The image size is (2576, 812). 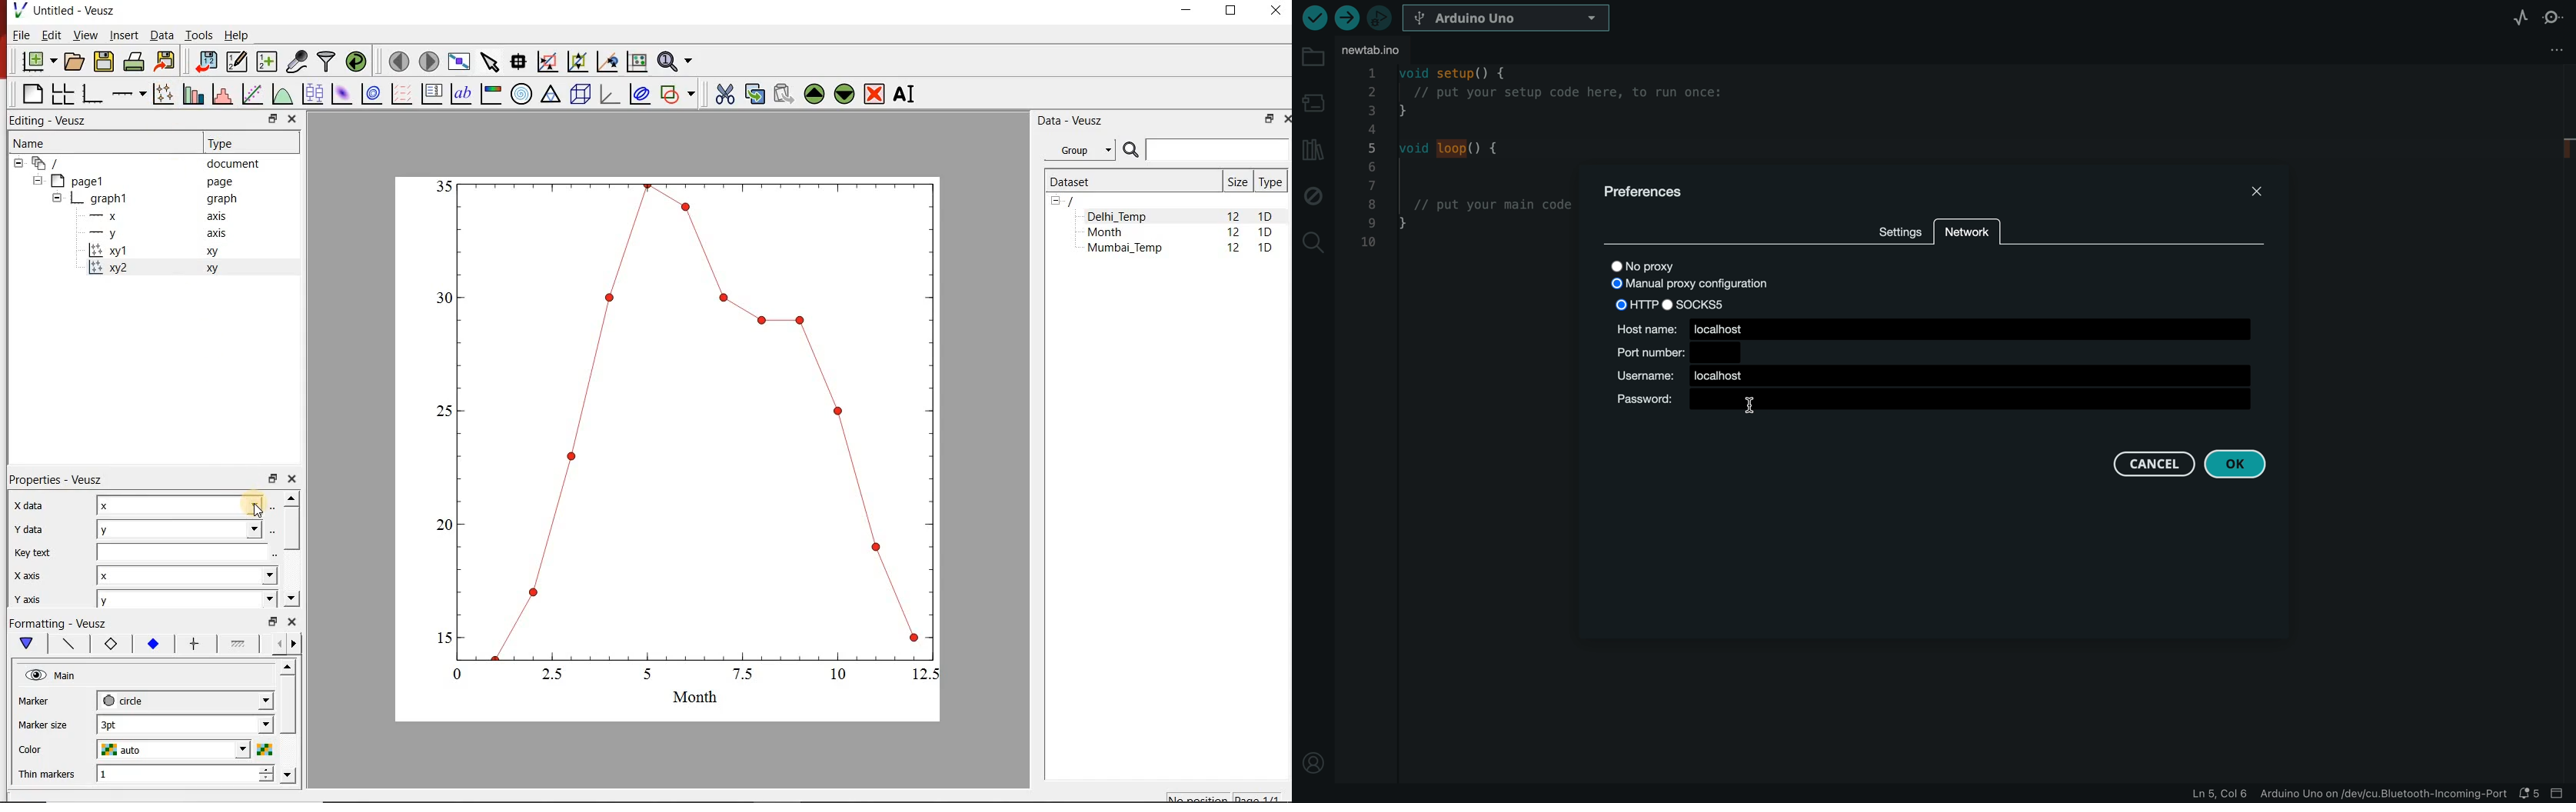 What do you see at coordinates (1270, 182) in the screenshot?
I see `Type` at bounding box center [1270, 182].